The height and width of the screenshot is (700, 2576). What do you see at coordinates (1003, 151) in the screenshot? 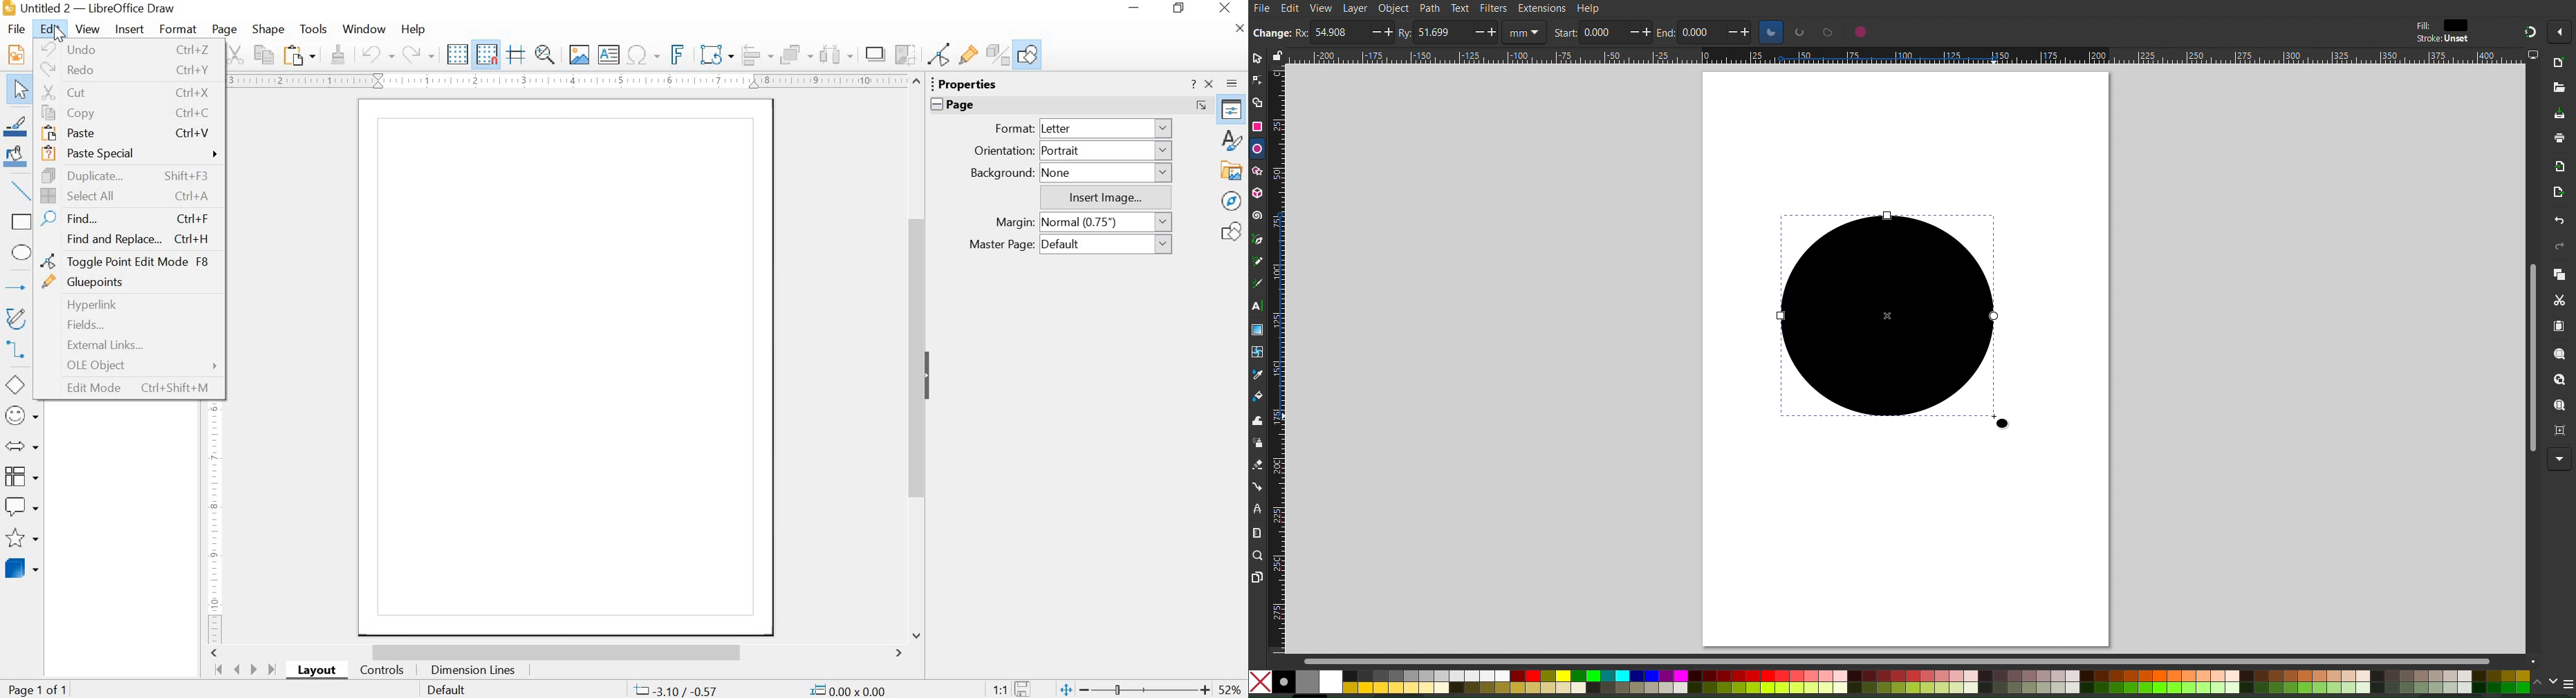
I see `Orientation` at bounding box center [1003, 151].